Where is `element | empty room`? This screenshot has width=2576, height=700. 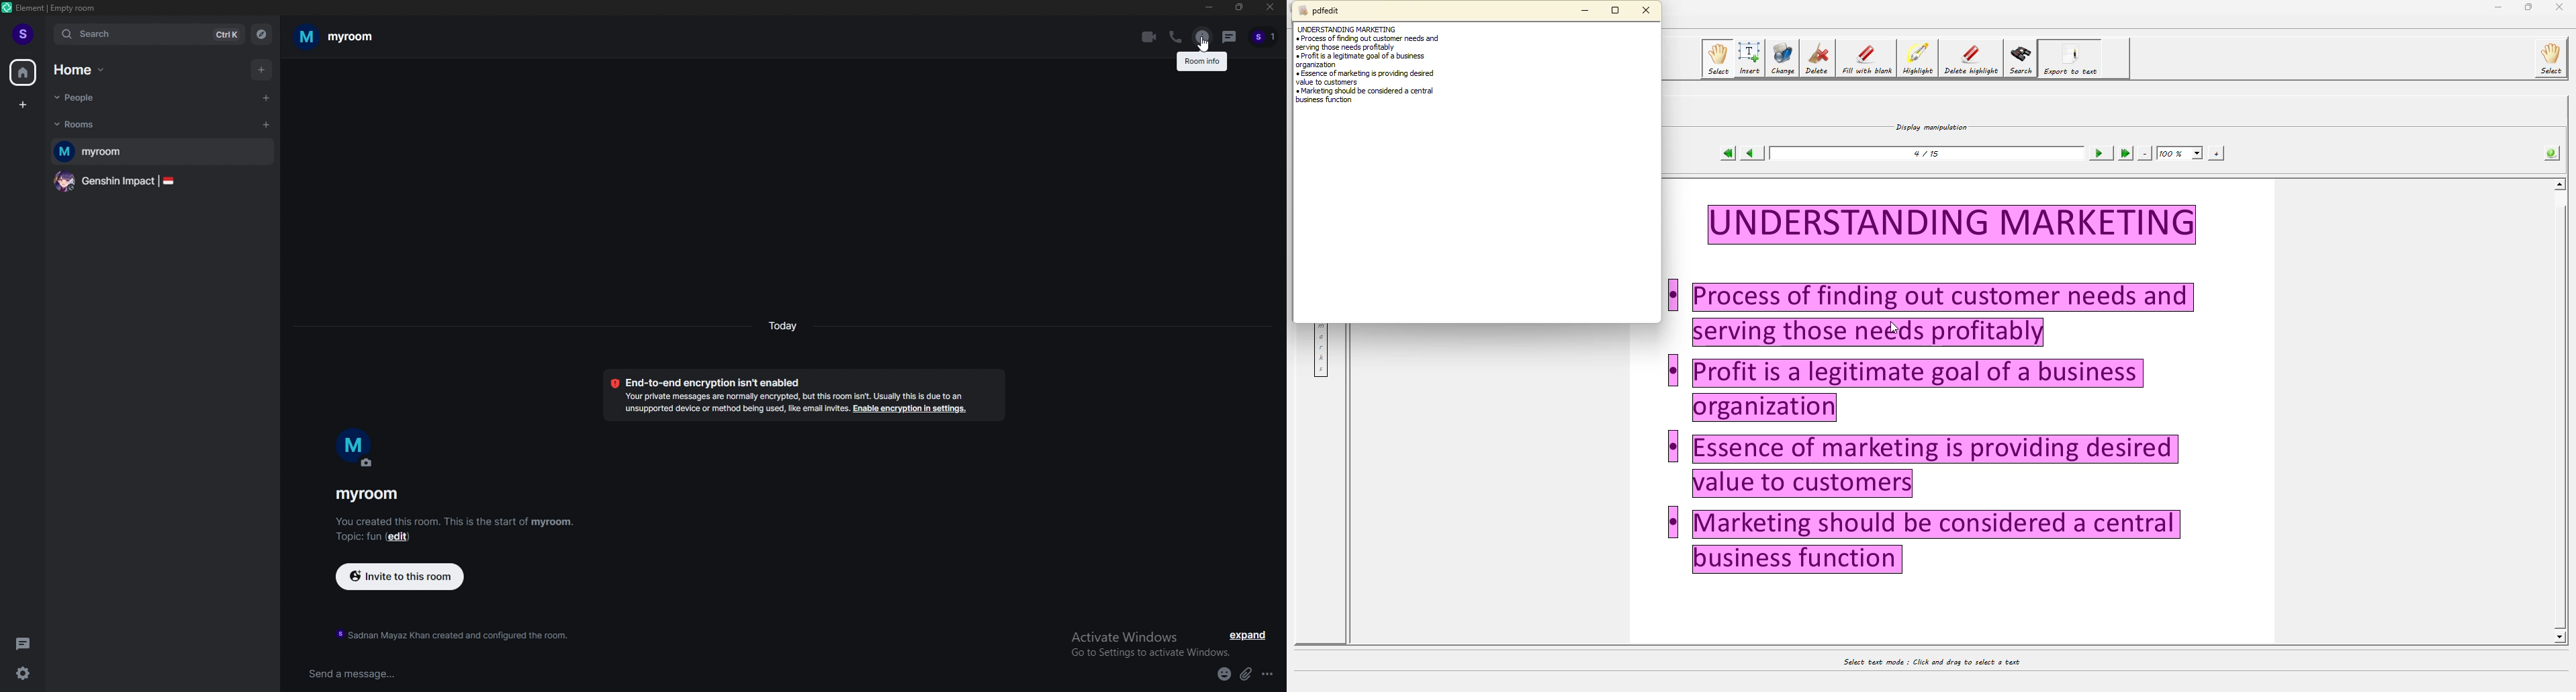 element | empty room is located at coordinates (57, 7).